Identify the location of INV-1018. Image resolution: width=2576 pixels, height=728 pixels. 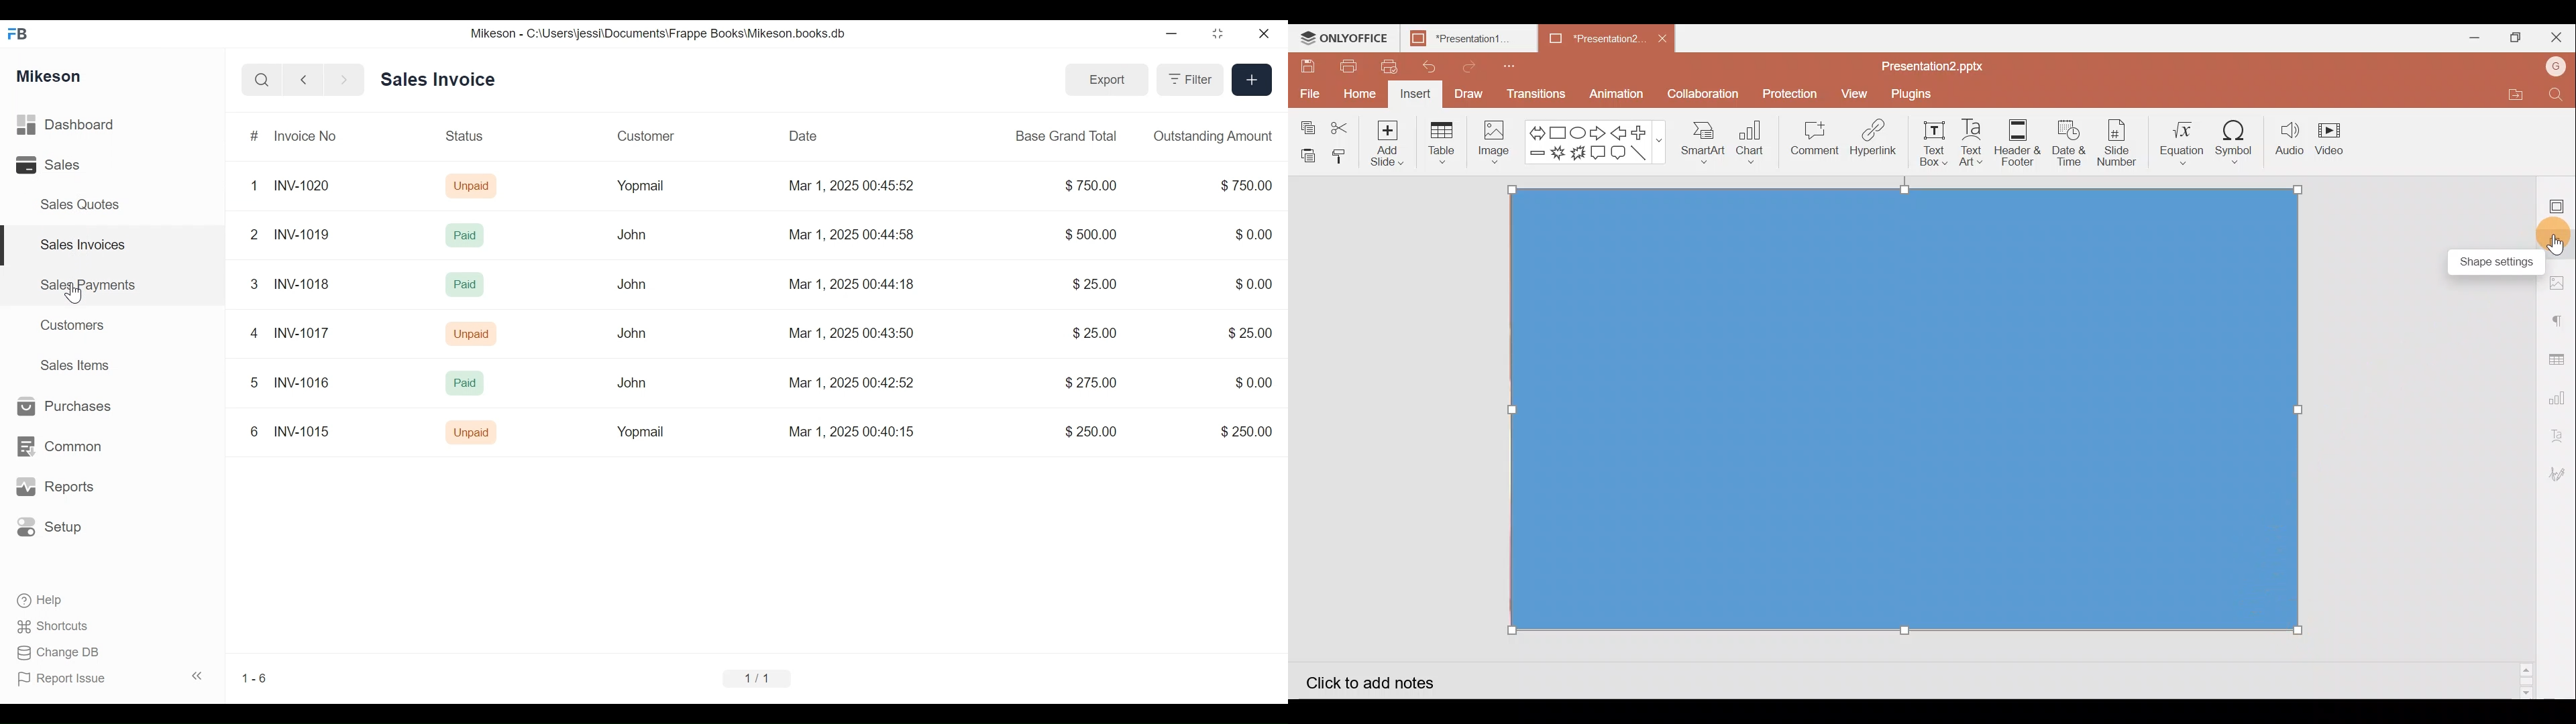
(303, 284).